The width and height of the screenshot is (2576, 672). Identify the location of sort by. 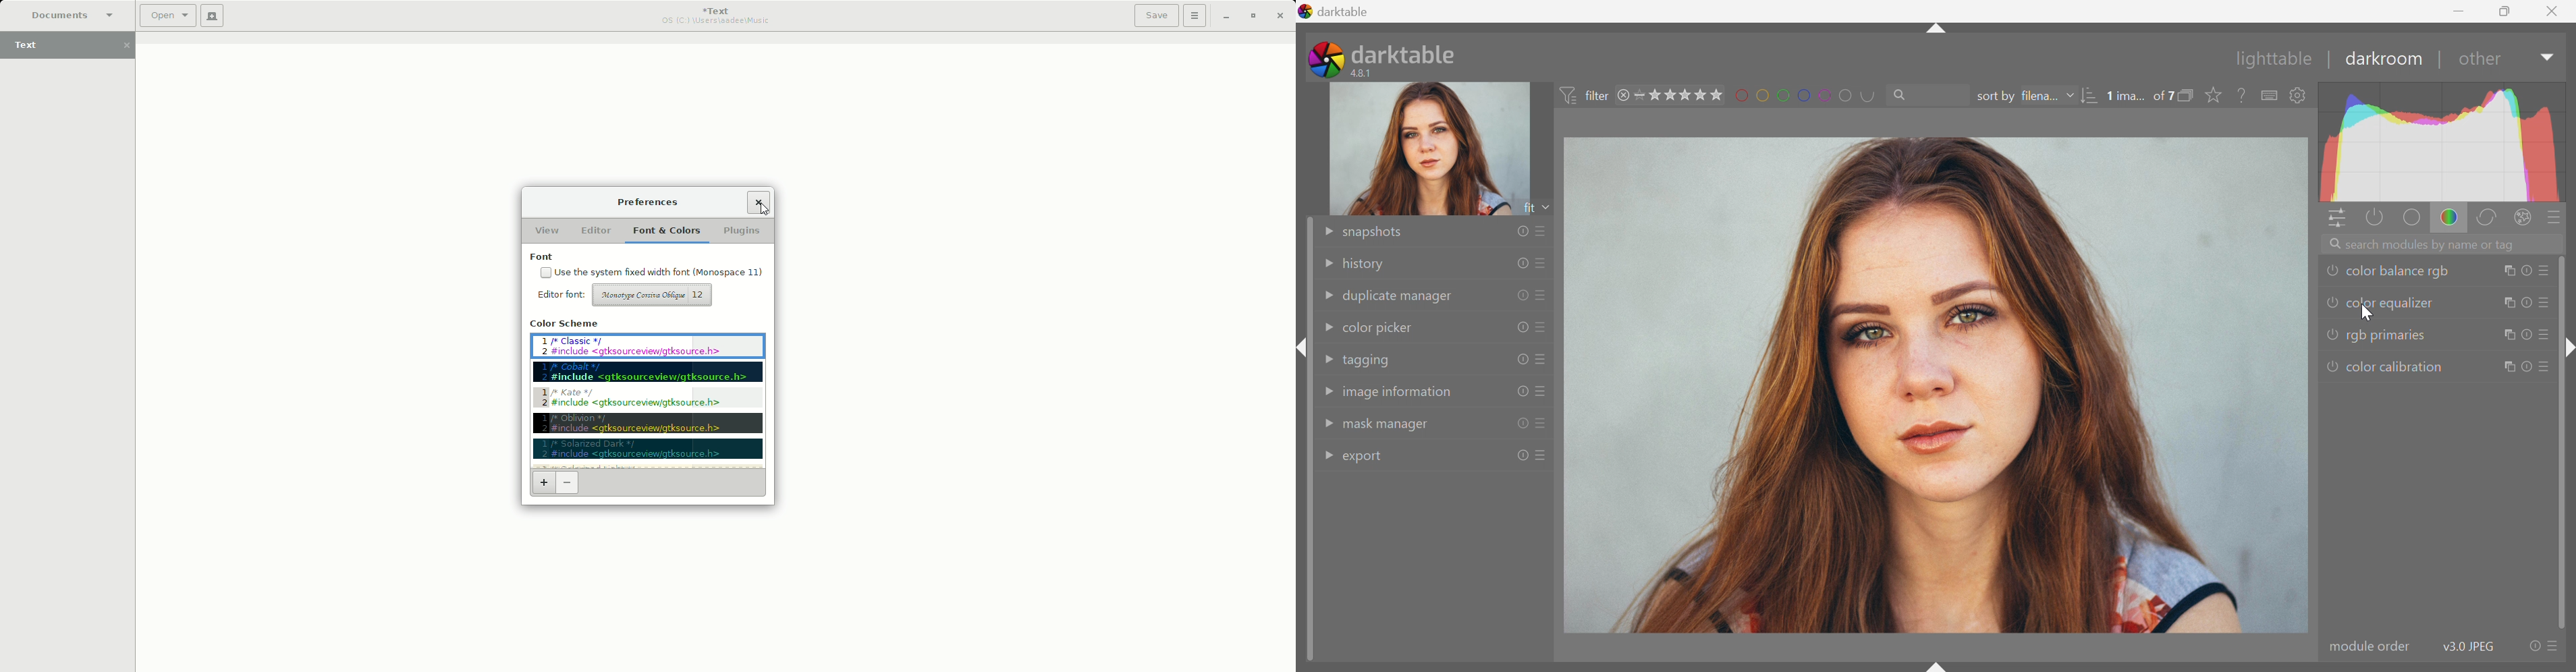
(1994, 97).